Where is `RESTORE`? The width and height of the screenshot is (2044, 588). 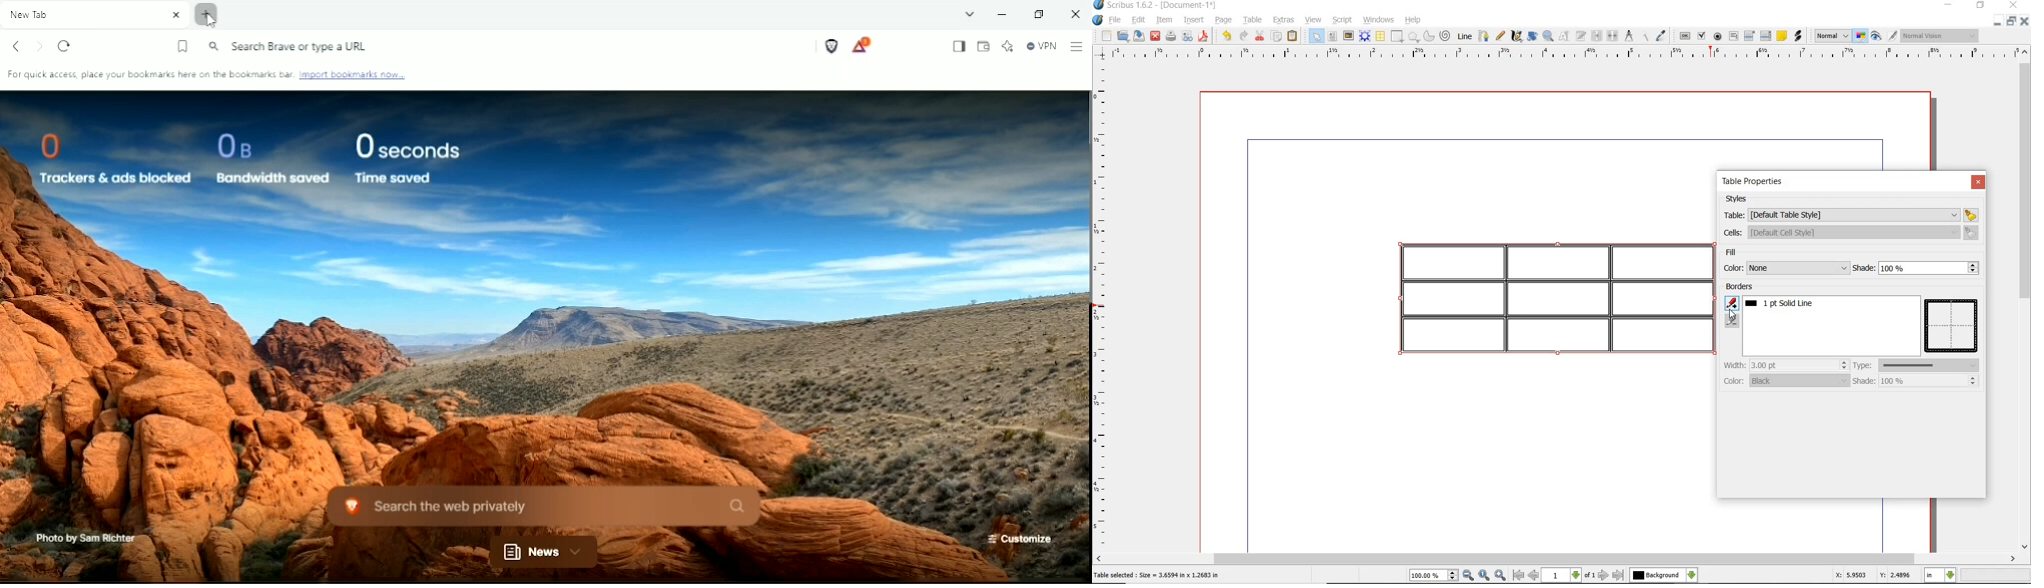 RESTORE is located at coordinates (2013, 20).